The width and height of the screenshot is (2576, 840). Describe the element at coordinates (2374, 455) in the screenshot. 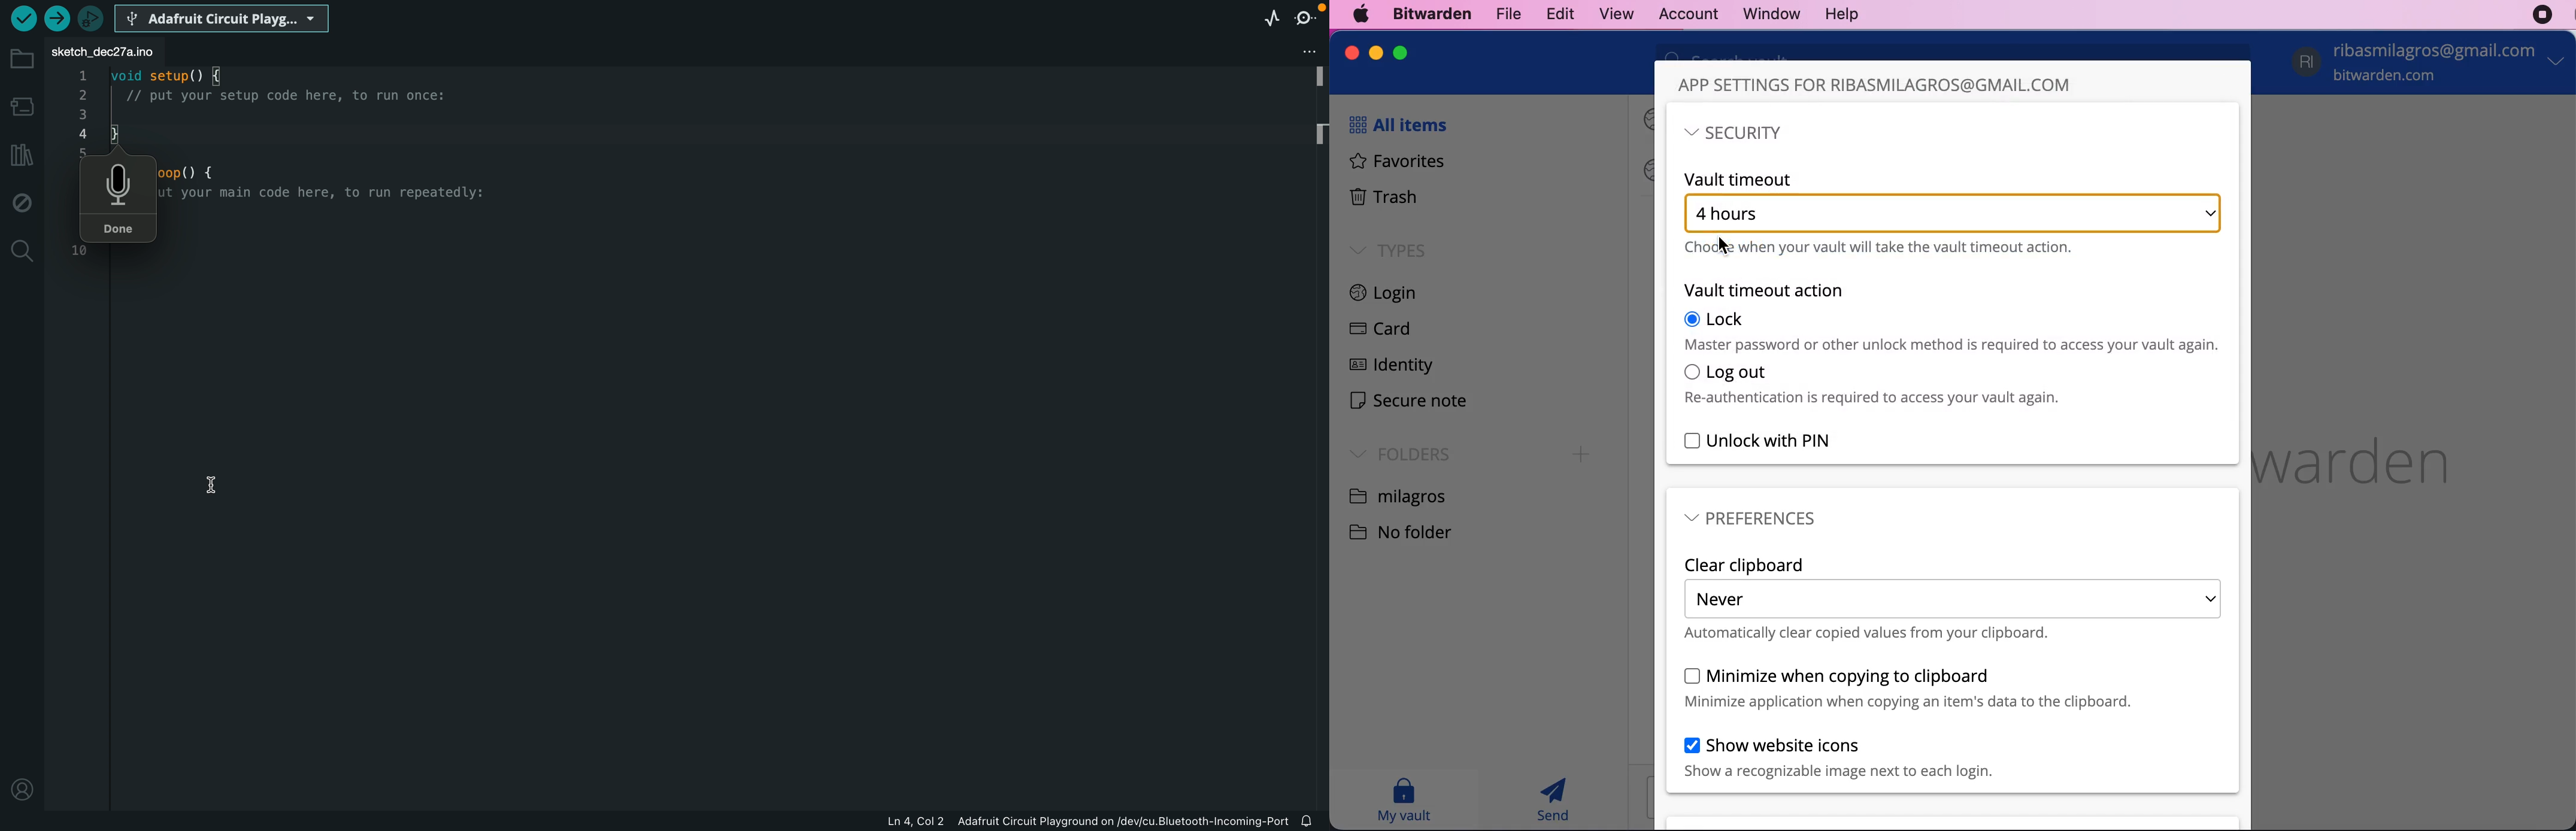

I see `bitwarden logo` at that location.